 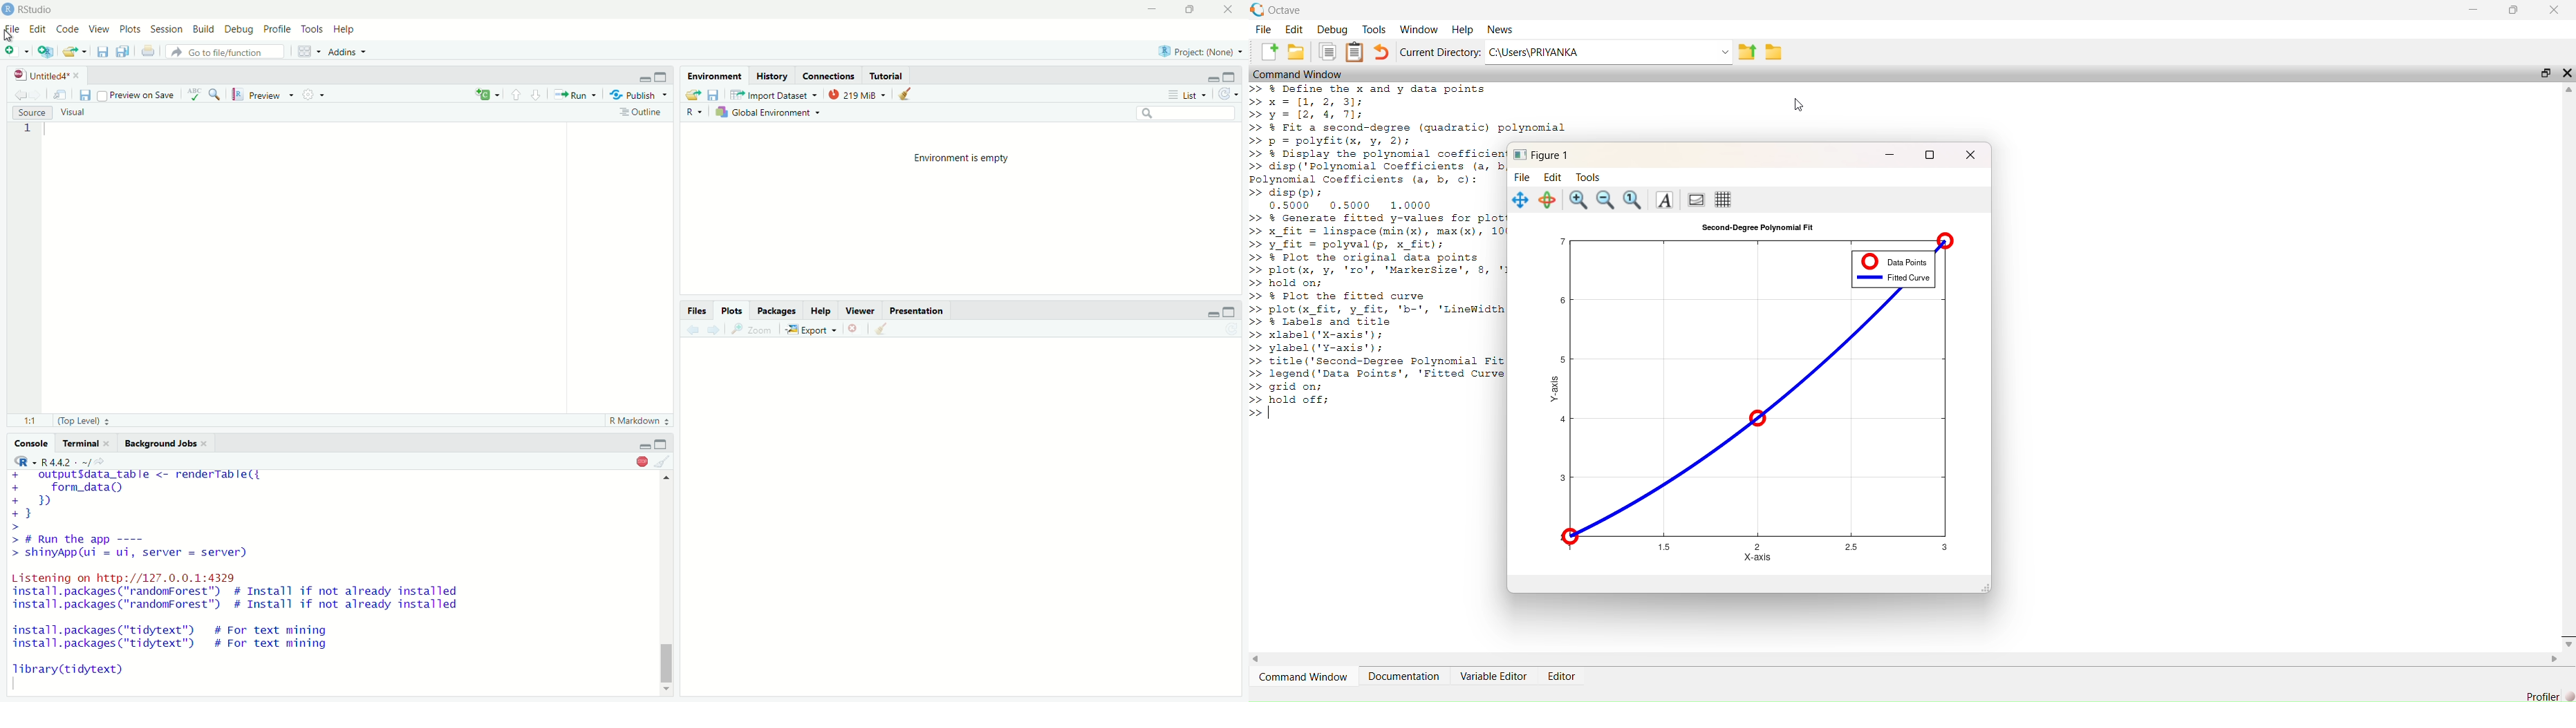 I want to click on Graph, so click(x=1757, y=392).